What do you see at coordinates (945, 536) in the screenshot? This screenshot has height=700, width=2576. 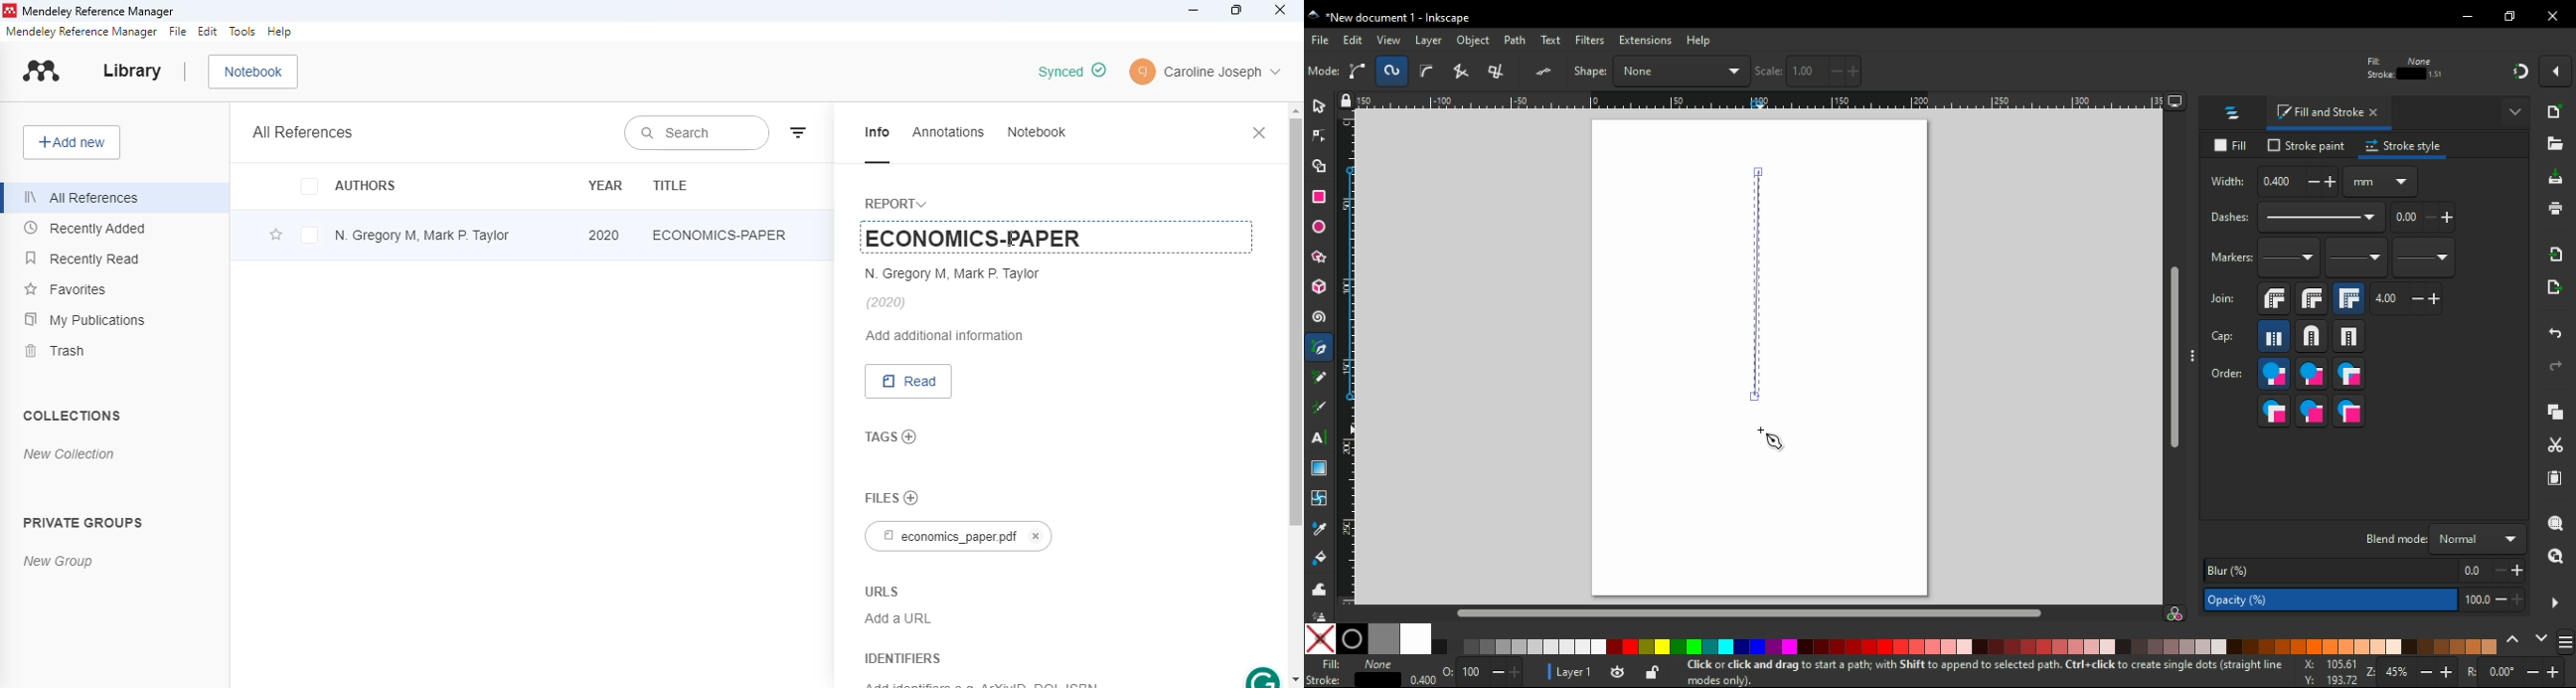 I see `economics_paper.pdf` at bounding box center [945, 536].